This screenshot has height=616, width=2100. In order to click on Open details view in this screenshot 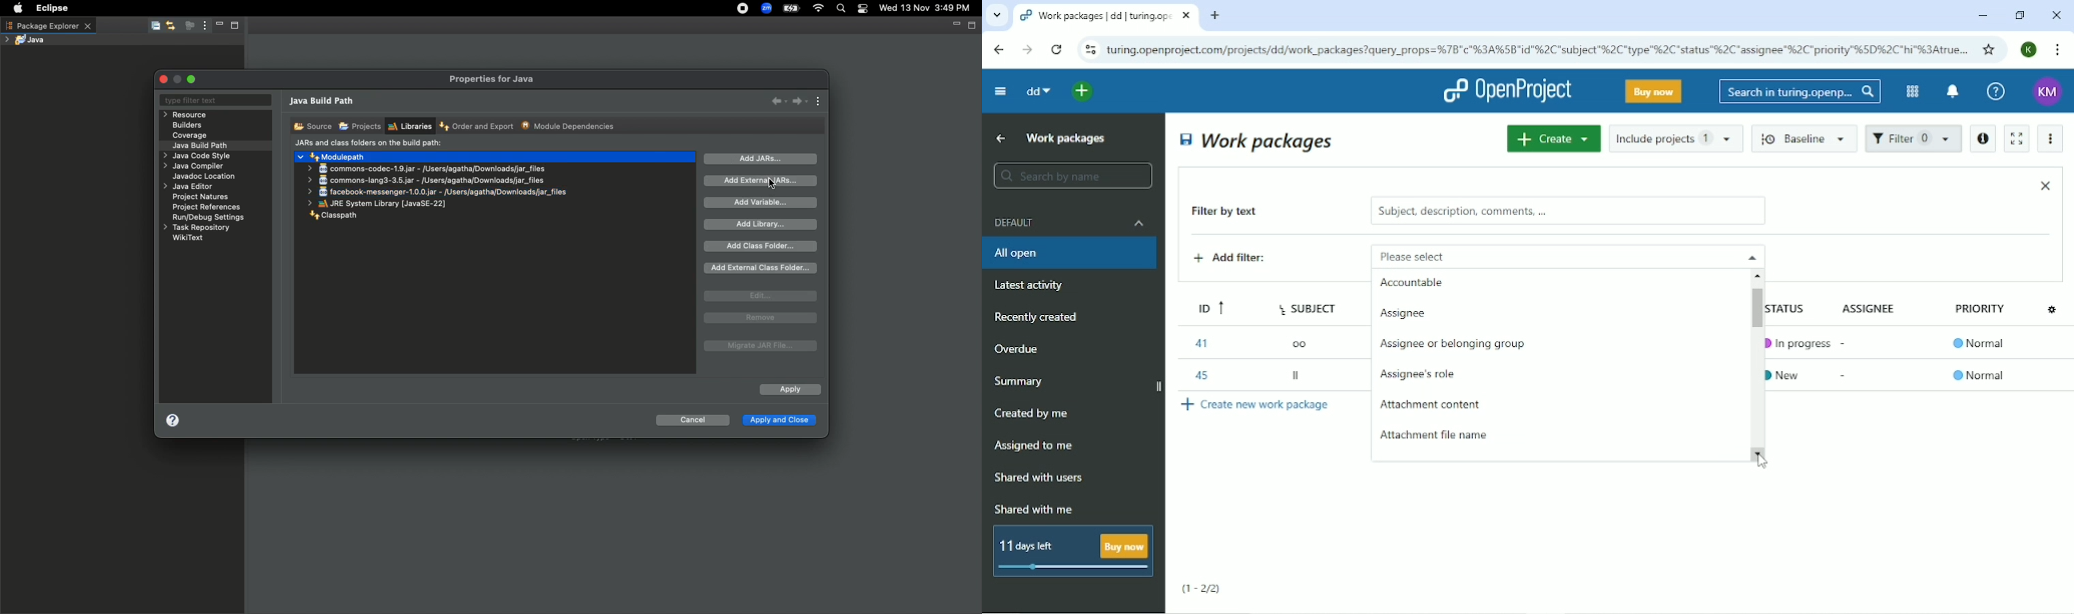, I will do `click(1982, 139)`.